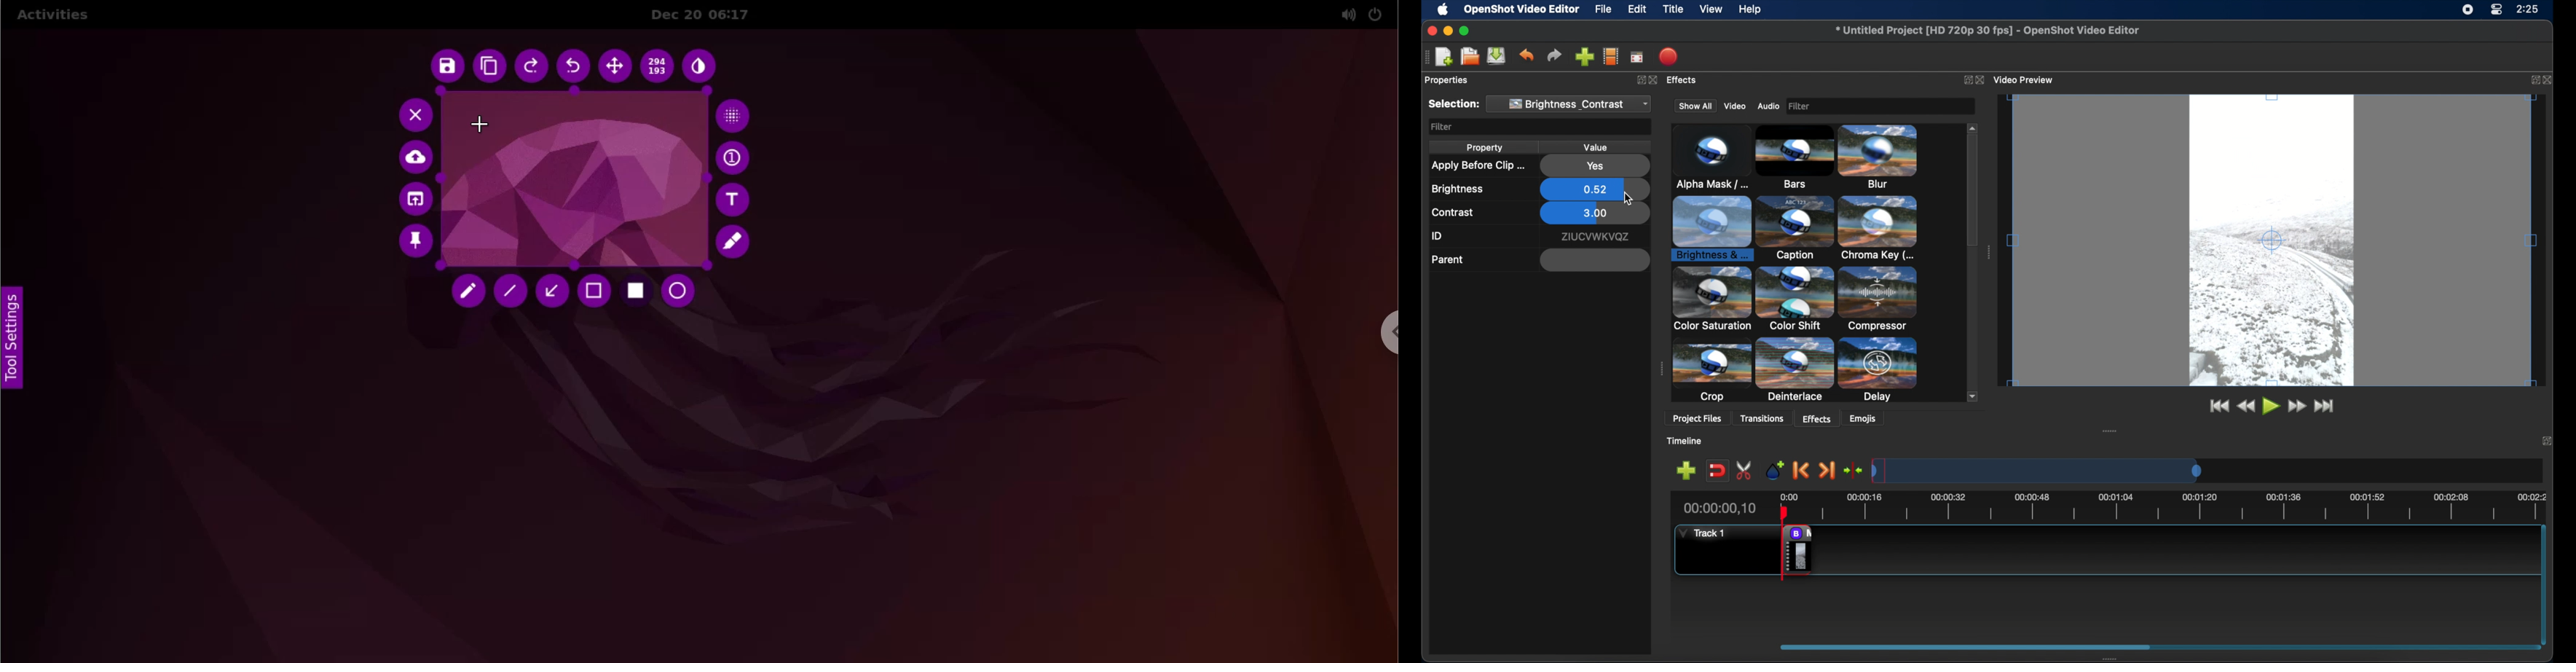 The image size is (2576, 672). I want to click on audio, so click(1769, 106).